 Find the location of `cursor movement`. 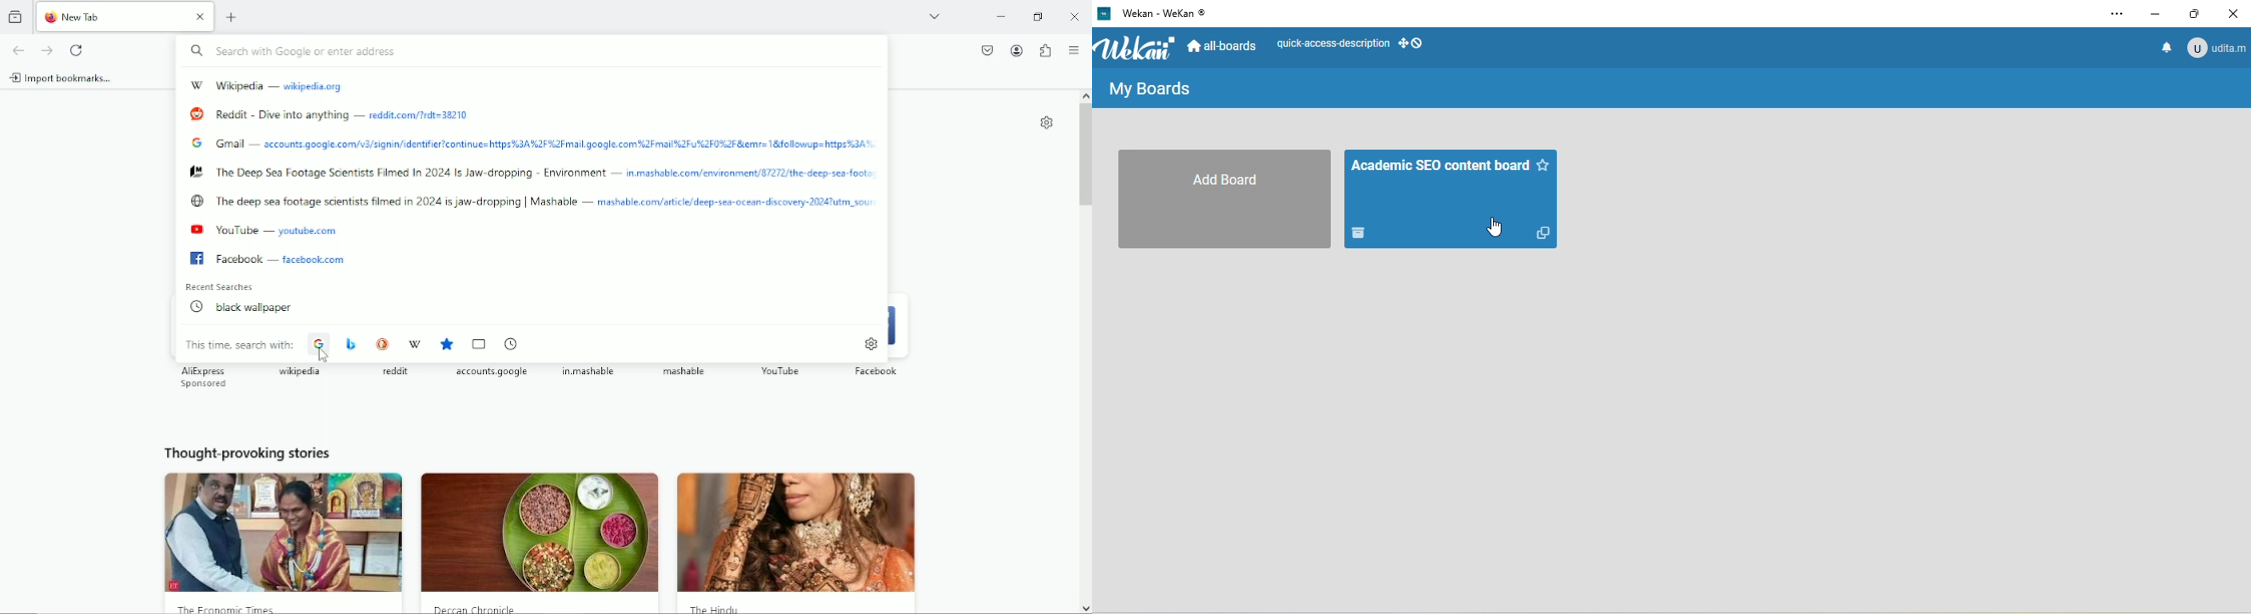

cursor movement is located at coordinates (322, 353).